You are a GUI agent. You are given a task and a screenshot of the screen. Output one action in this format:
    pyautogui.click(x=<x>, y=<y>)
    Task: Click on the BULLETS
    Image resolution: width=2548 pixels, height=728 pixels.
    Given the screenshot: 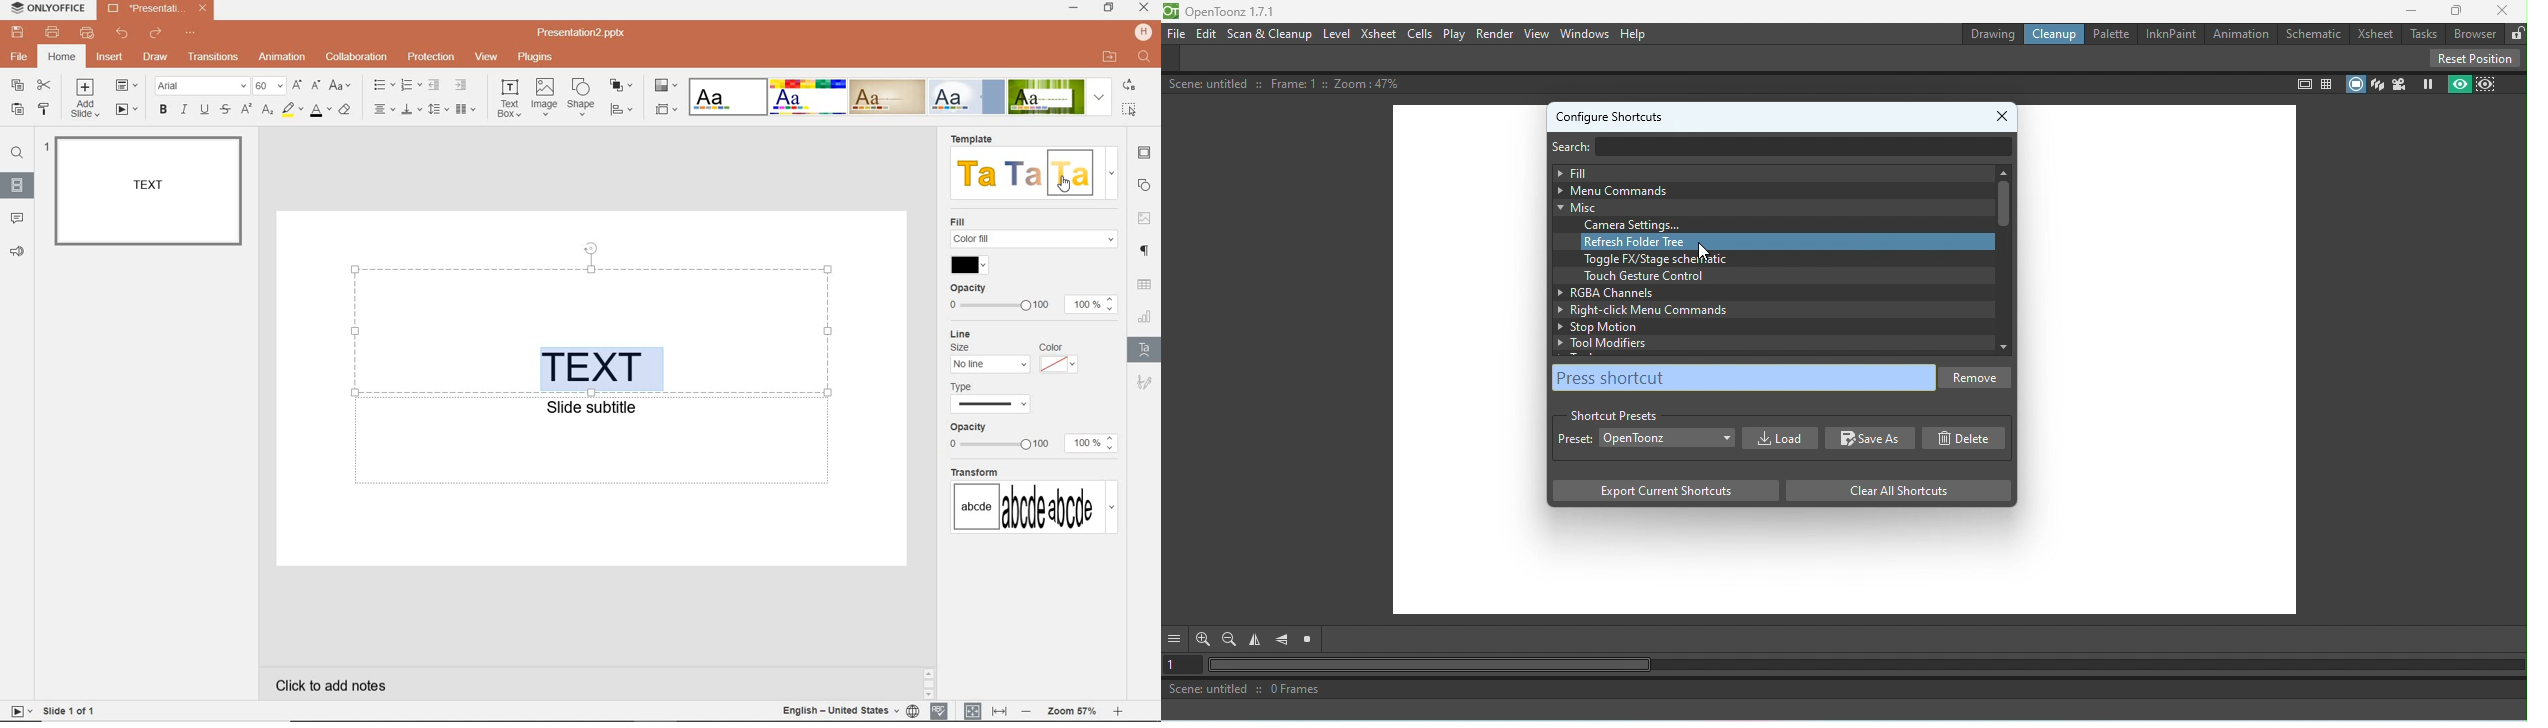 What is the action you would take?
    pyautogui.click(x=384, y=85)
    